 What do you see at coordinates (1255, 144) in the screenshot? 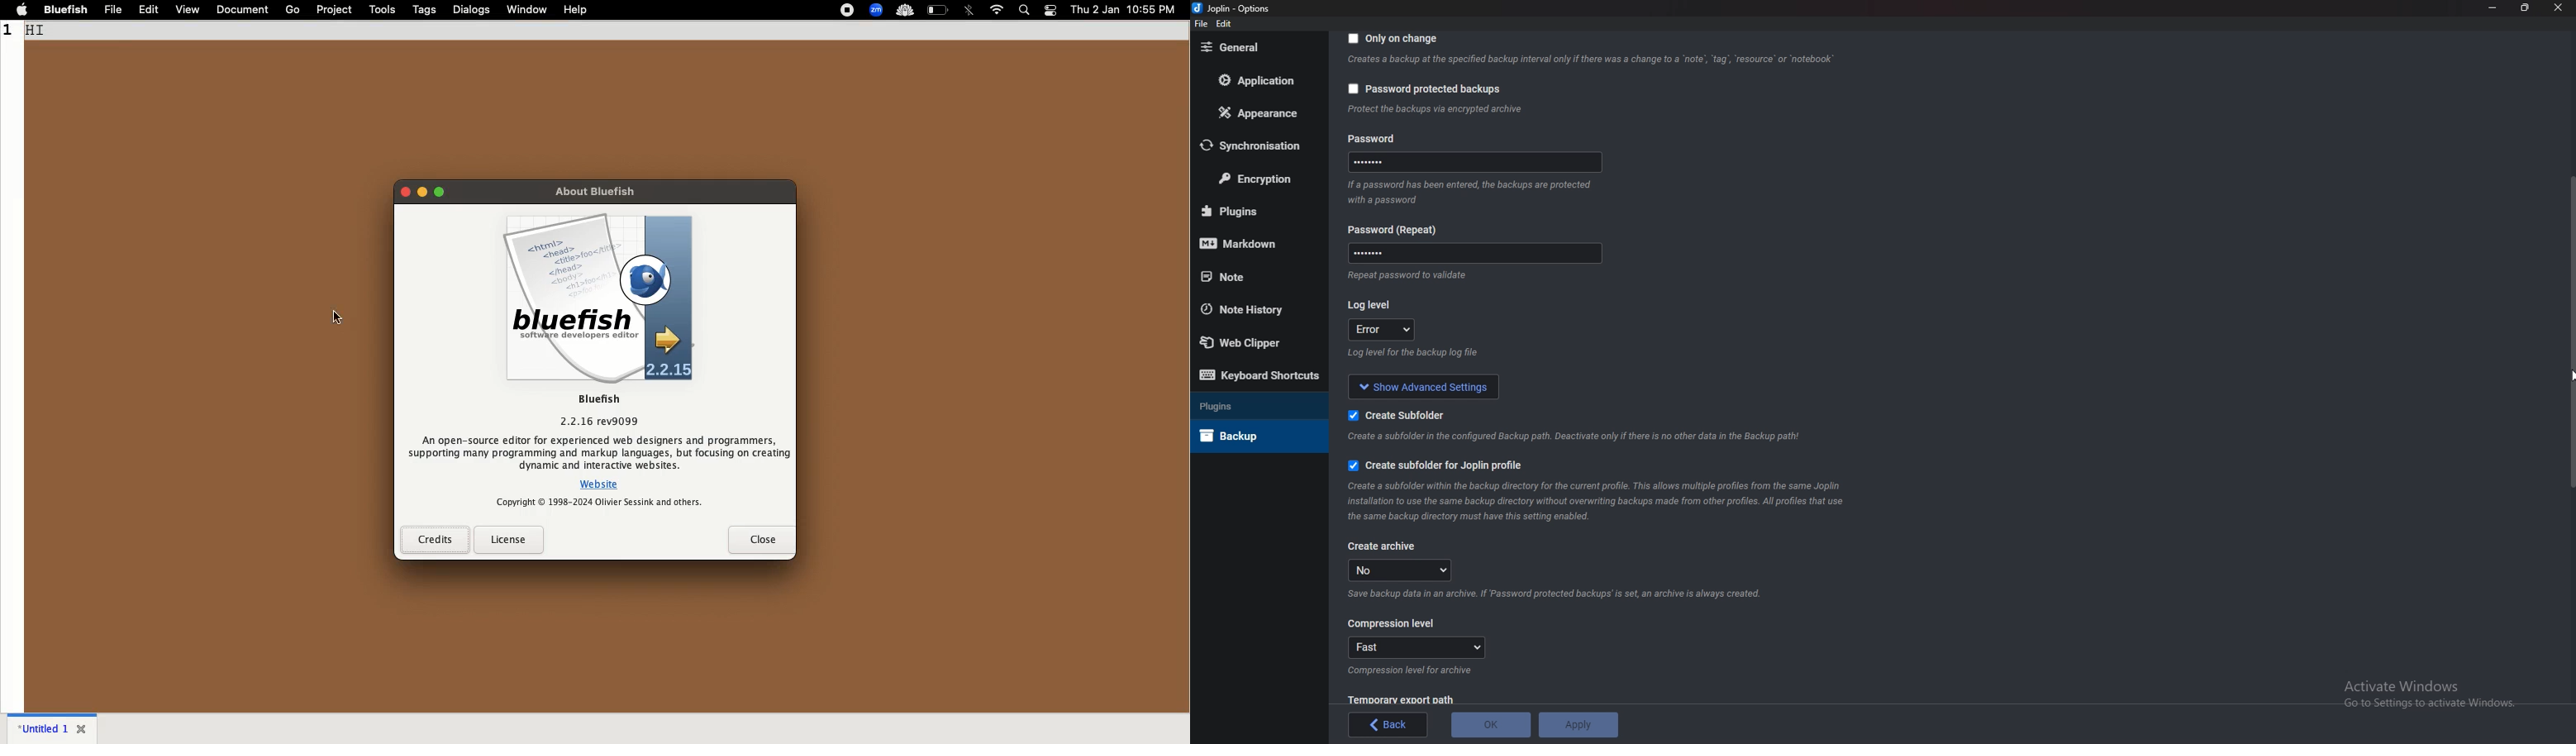
I see `Synchronization` at bounding box center [1255, 144].